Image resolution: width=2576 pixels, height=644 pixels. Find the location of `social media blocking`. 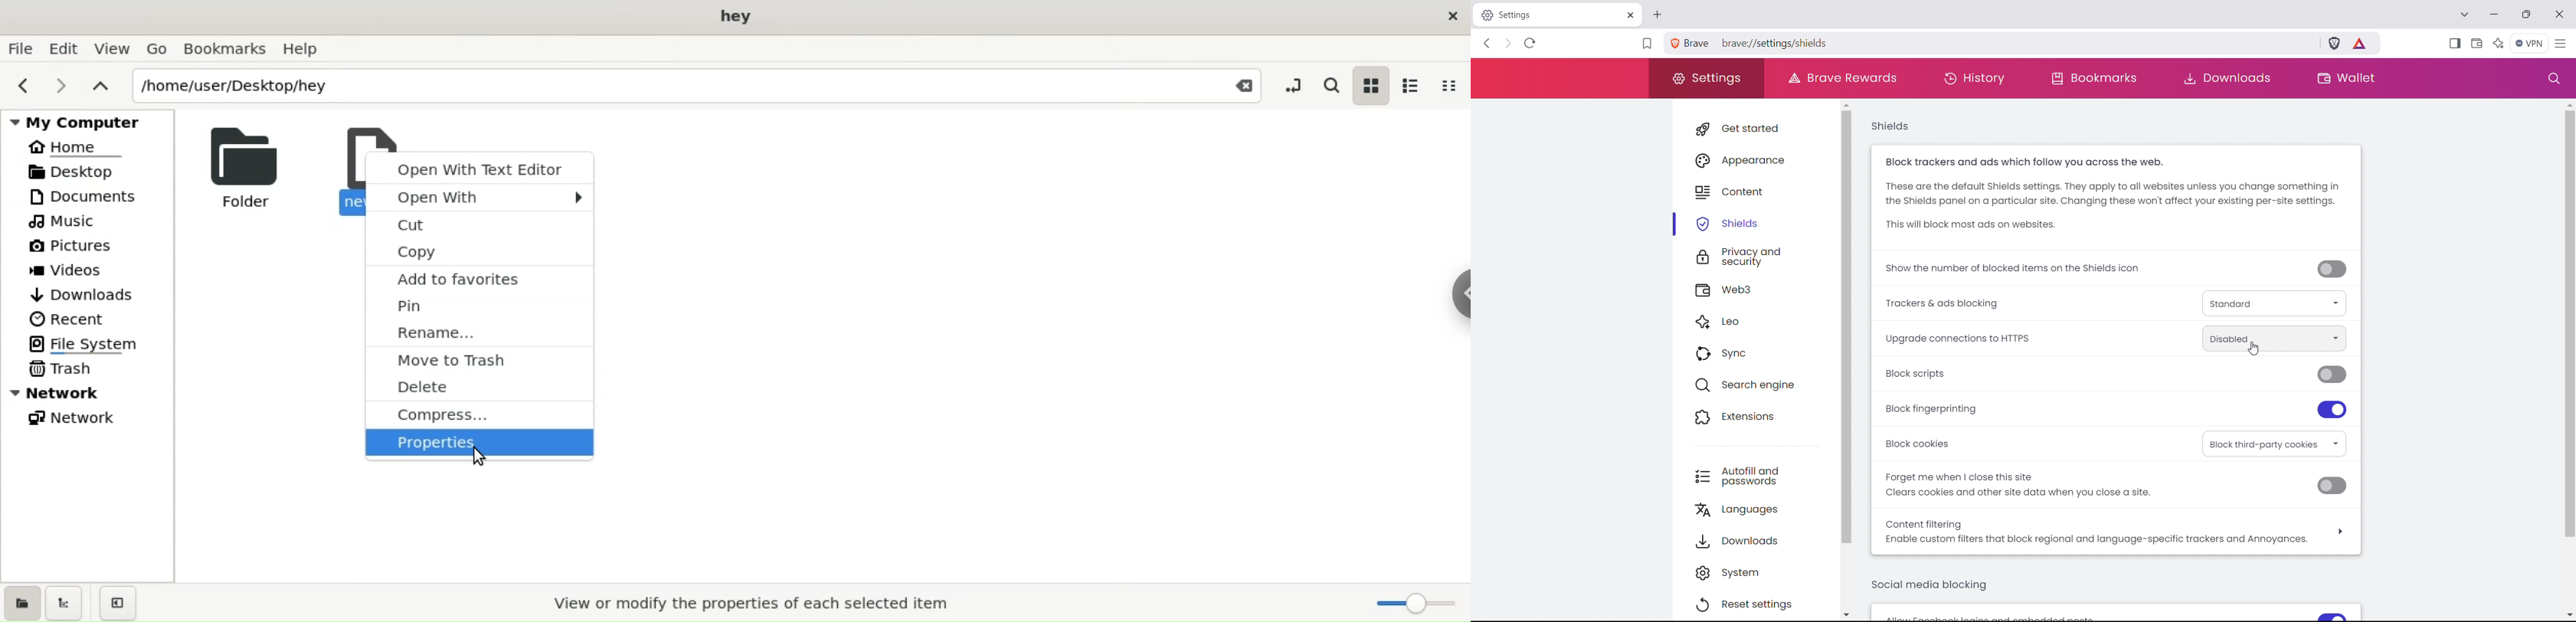

social media blocking is located at coordinates (1930, 584).